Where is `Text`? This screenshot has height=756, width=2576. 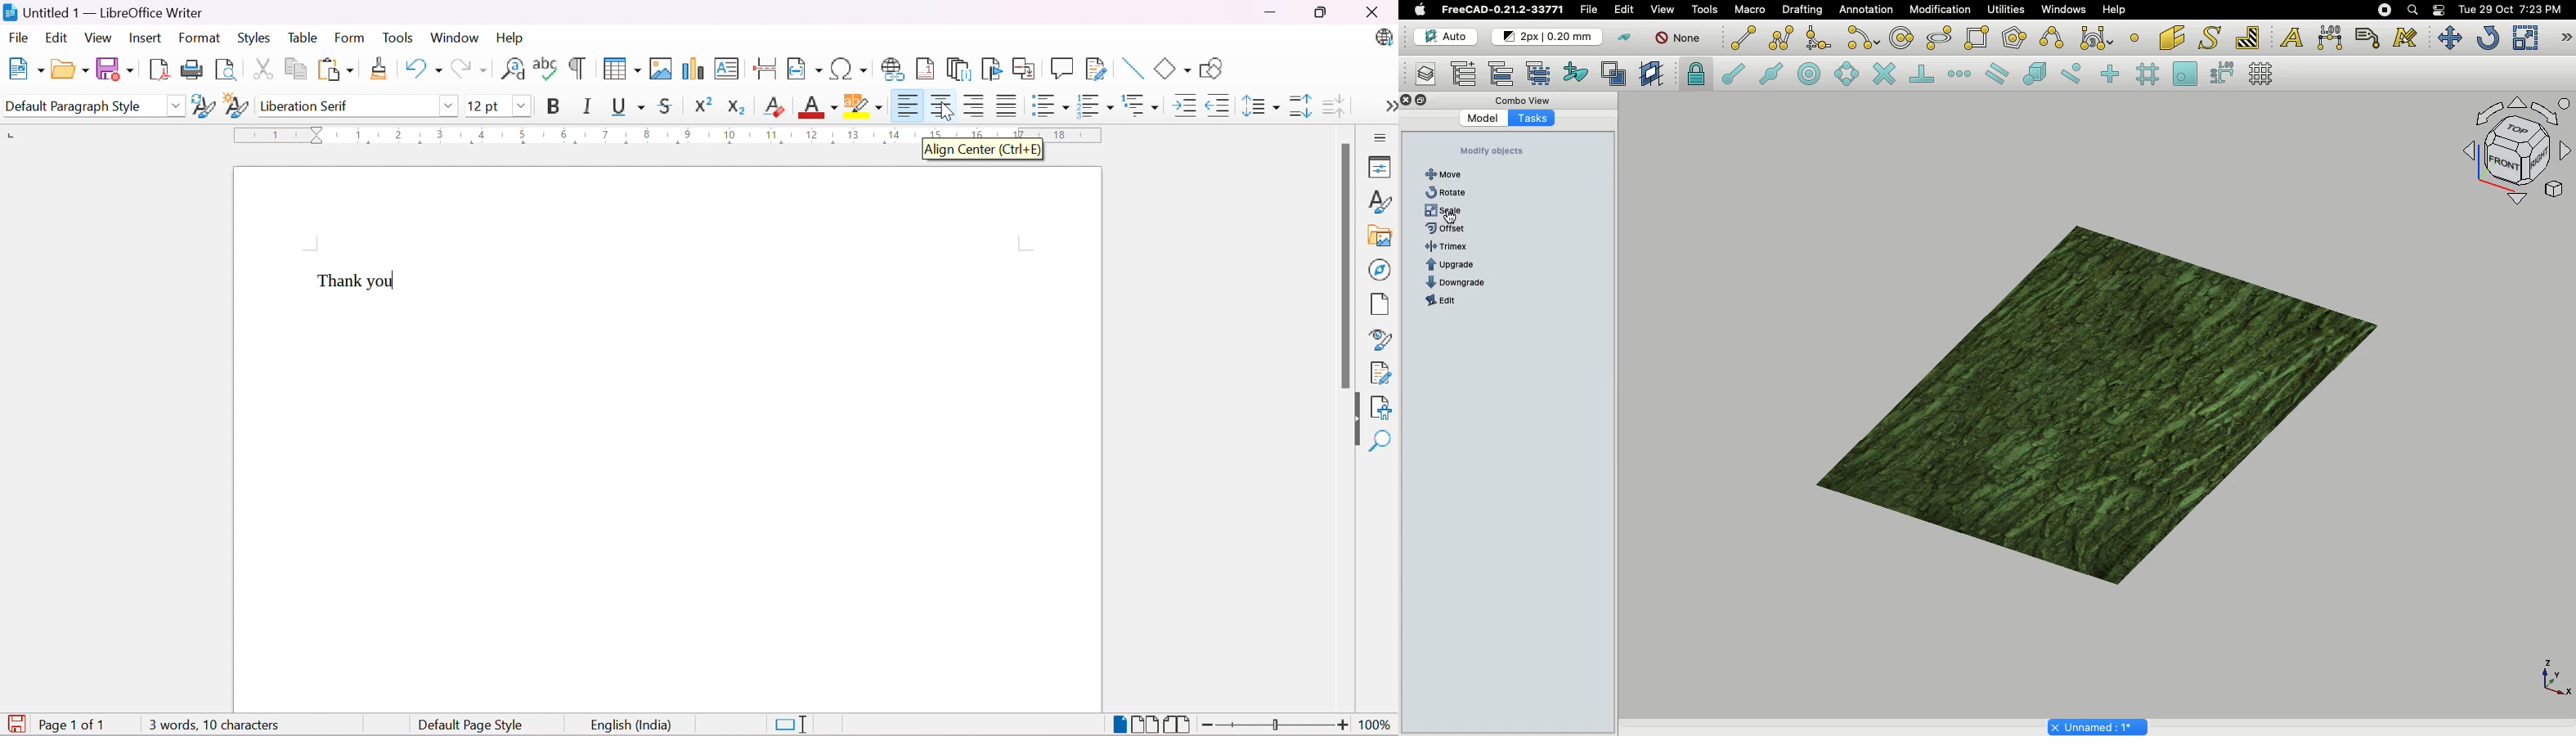 Text is located at coordinates (2291, 36).